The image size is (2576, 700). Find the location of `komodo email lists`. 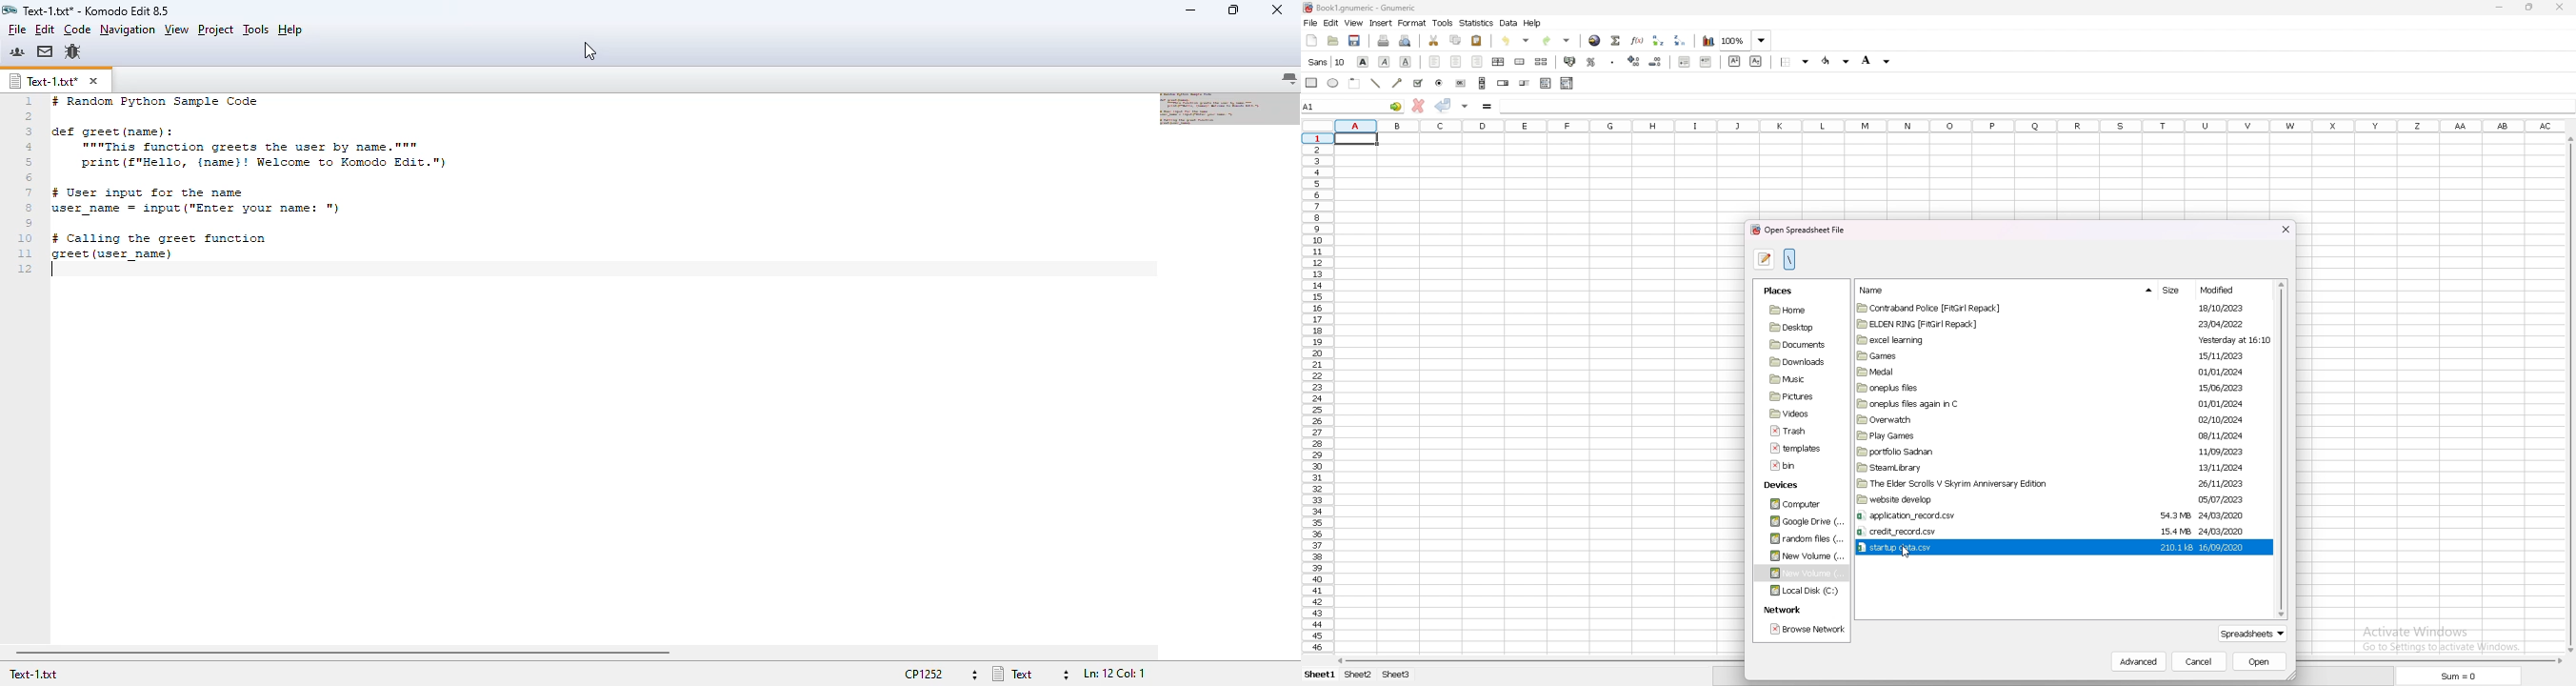

komodo email lists is located at coordinates (46, 52).